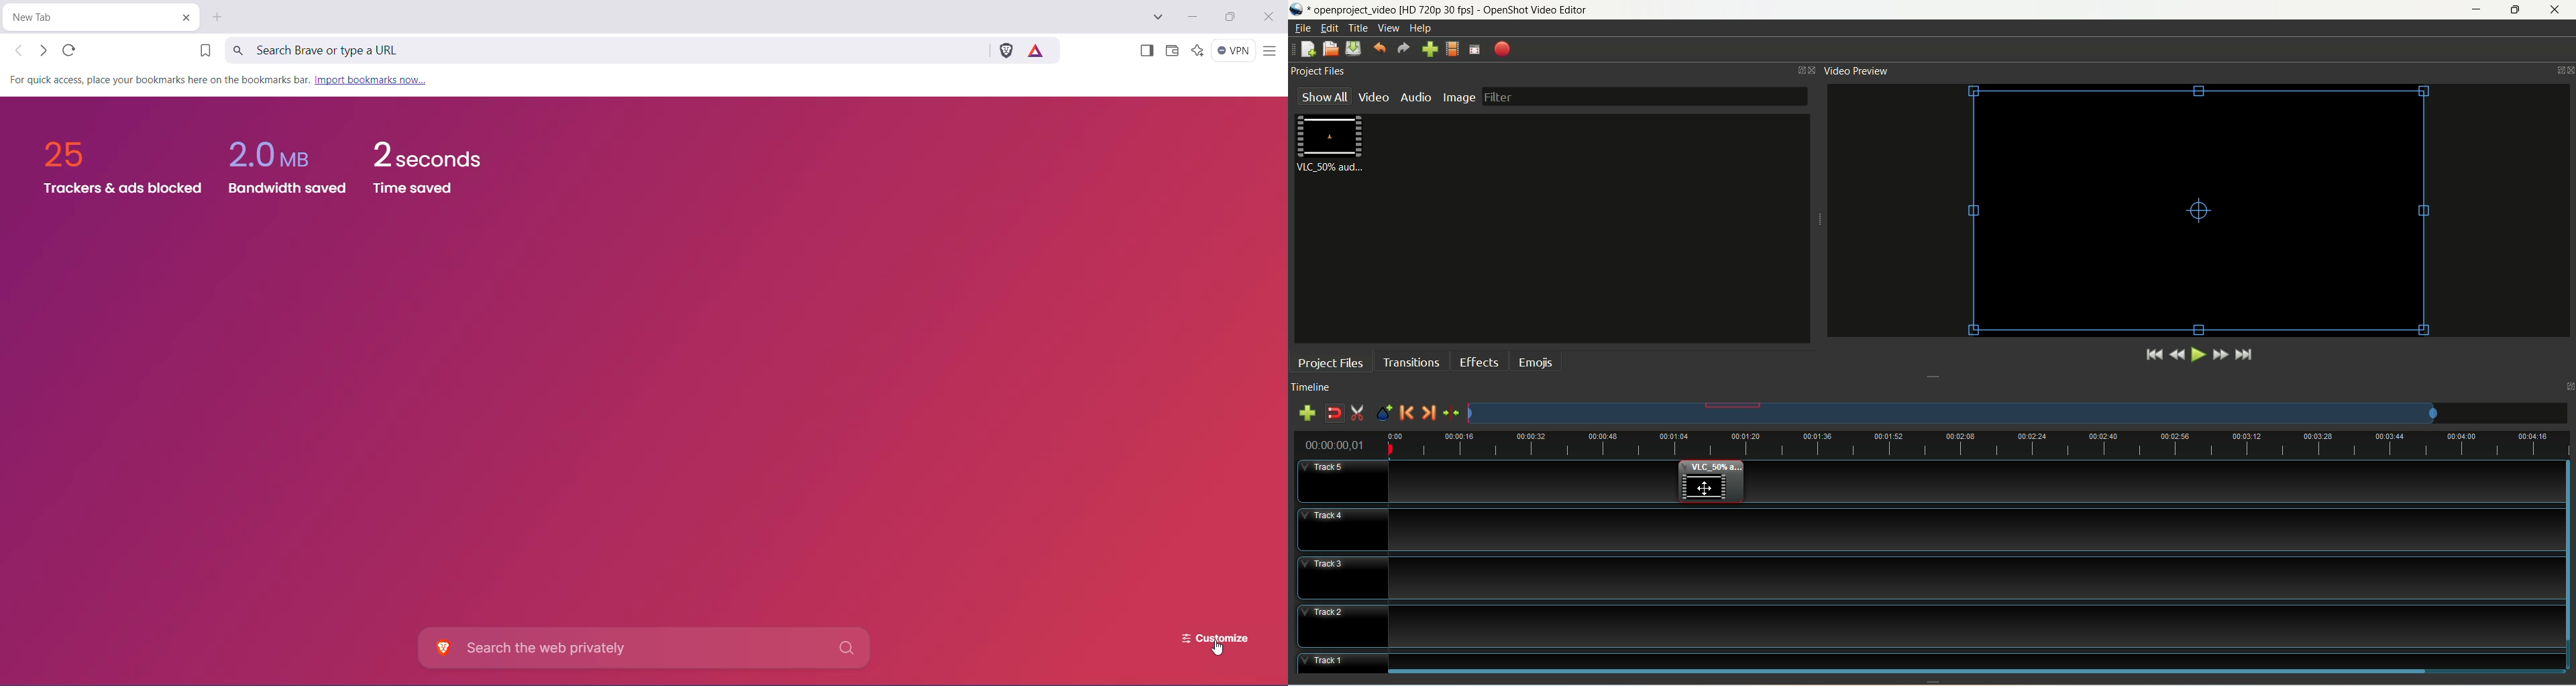  What do you see at coordinates (2201, 211) in the screenshot?
I see `video clip` at bounding box center [2201, 211].